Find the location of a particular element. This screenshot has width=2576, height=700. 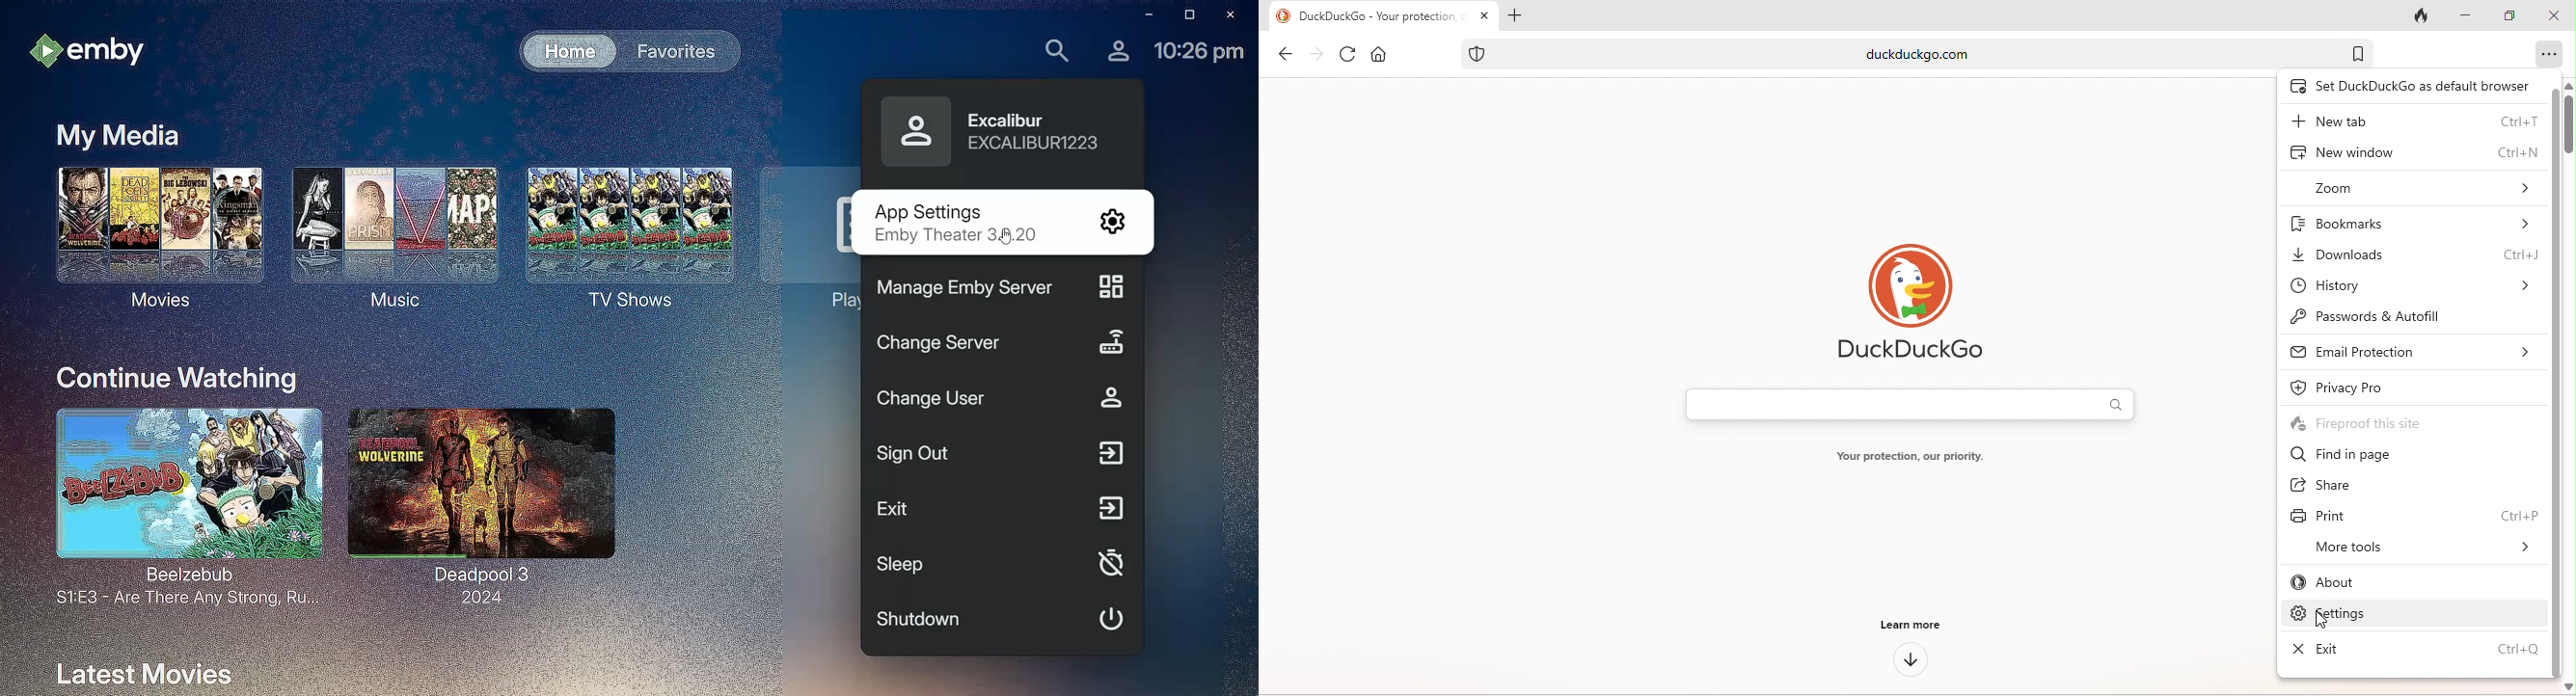

home is located at coordinates (1383, 57).